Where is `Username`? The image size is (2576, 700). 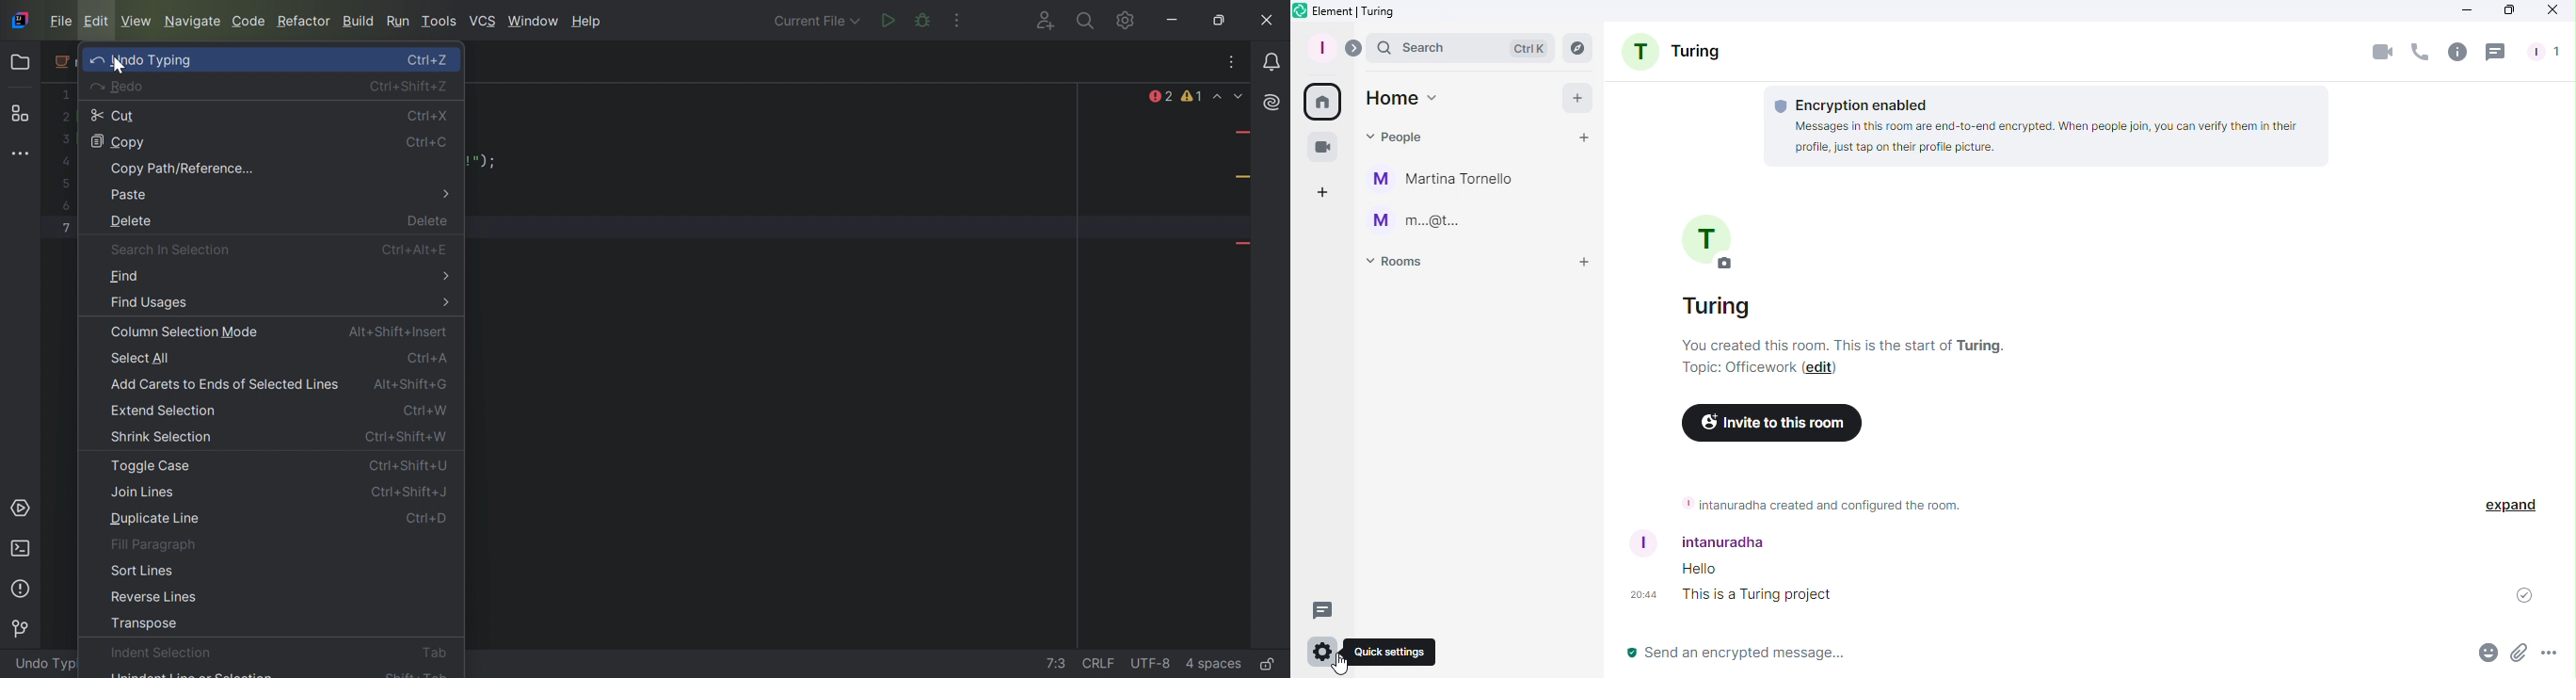 Username is located at coordinates (1719, 541).